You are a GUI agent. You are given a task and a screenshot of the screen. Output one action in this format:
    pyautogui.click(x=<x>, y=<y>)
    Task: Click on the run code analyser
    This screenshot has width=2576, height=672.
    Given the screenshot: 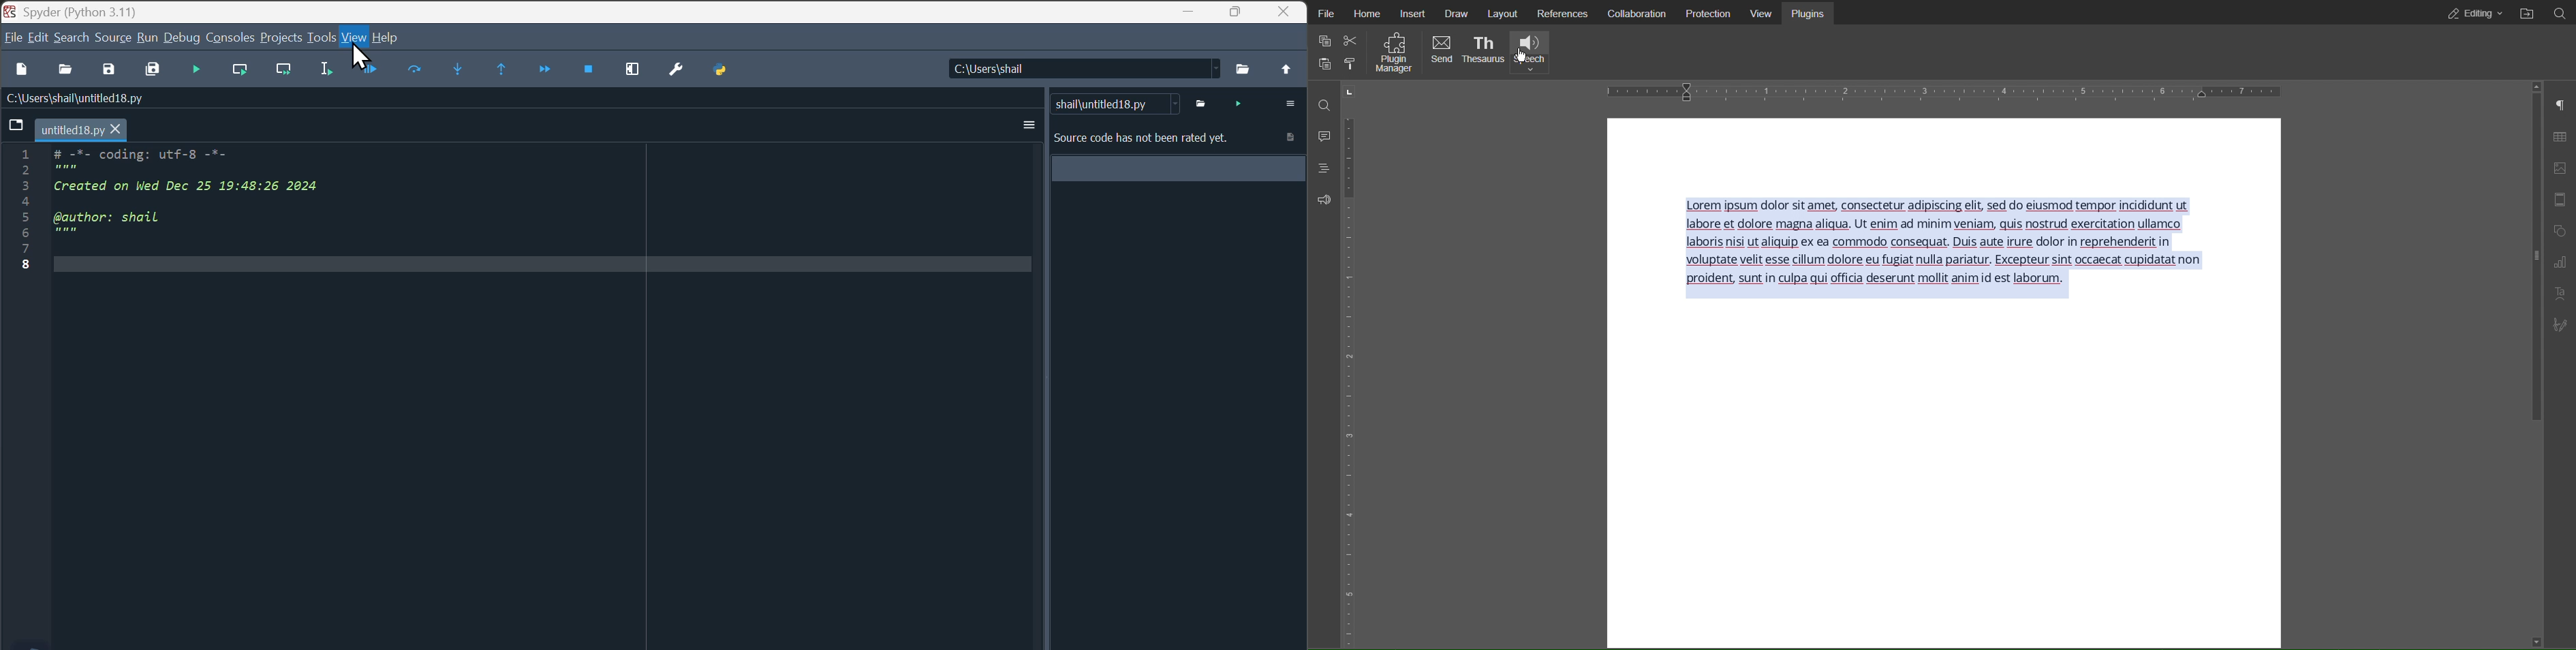 What is the action you would take?
    pyautogui.click(x=1237, y=103)
    